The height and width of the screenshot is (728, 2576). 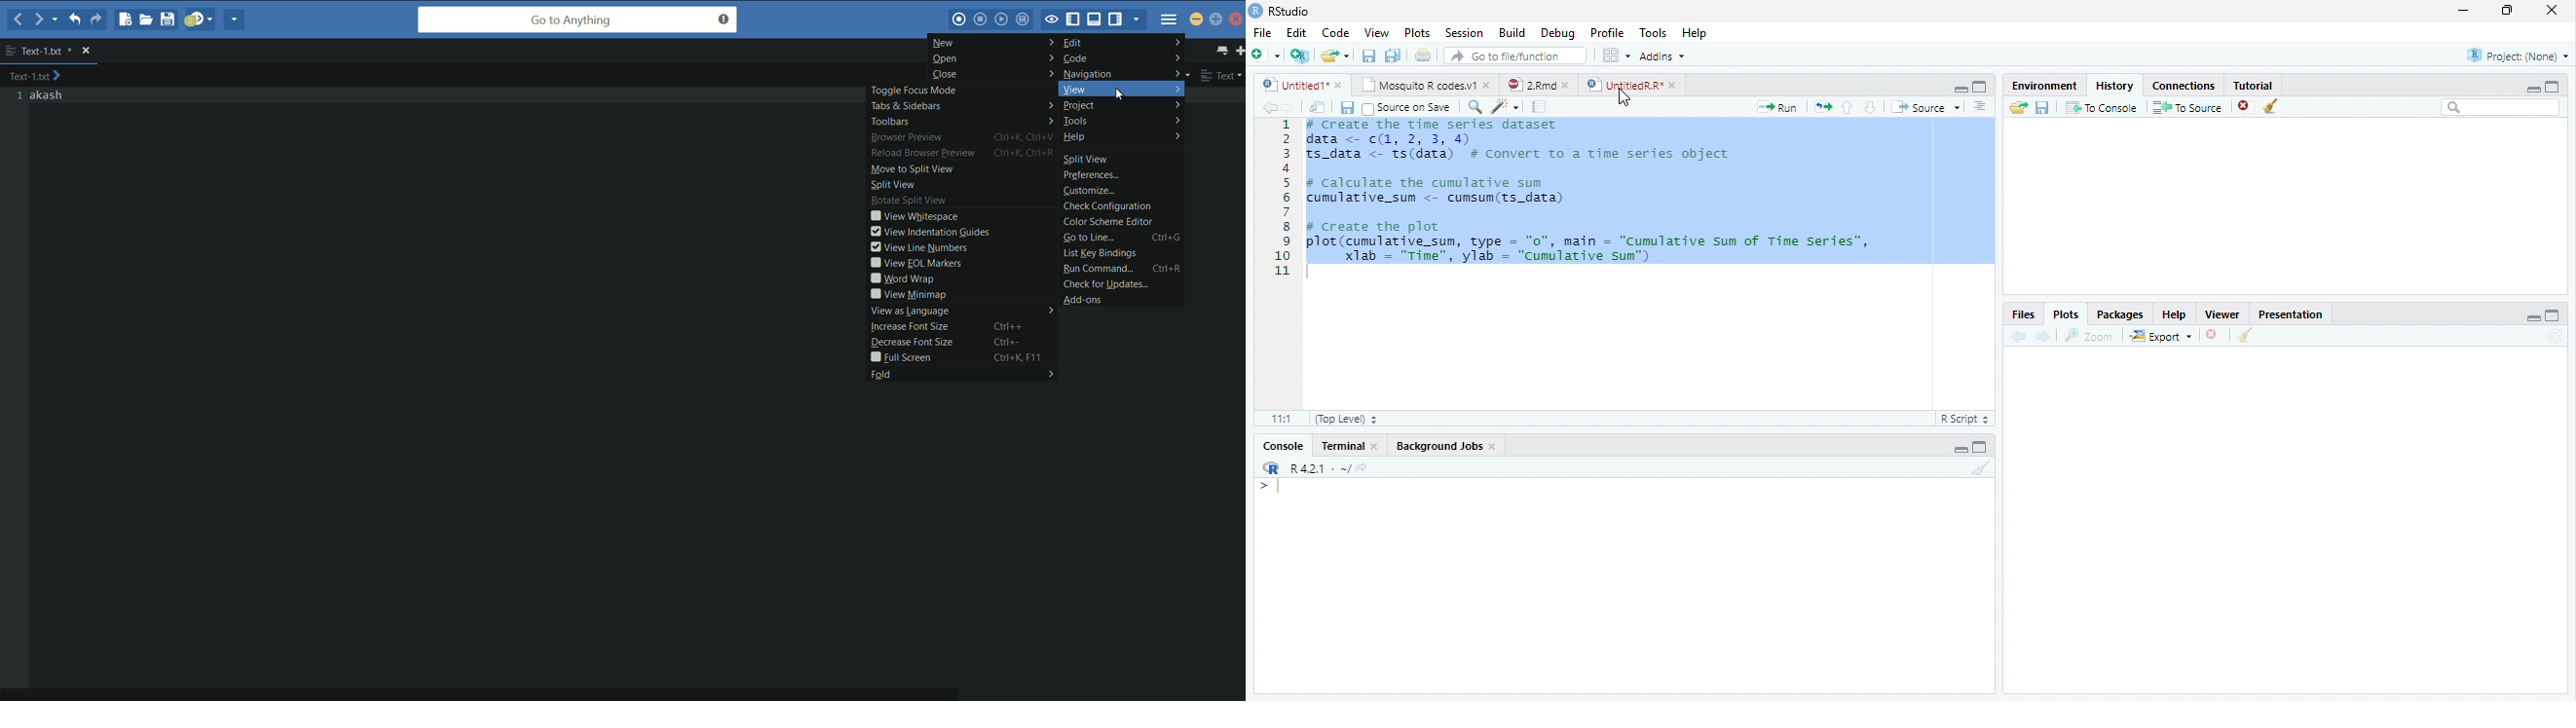 I want to click on Show in new window, so click(x=1317, y=110).